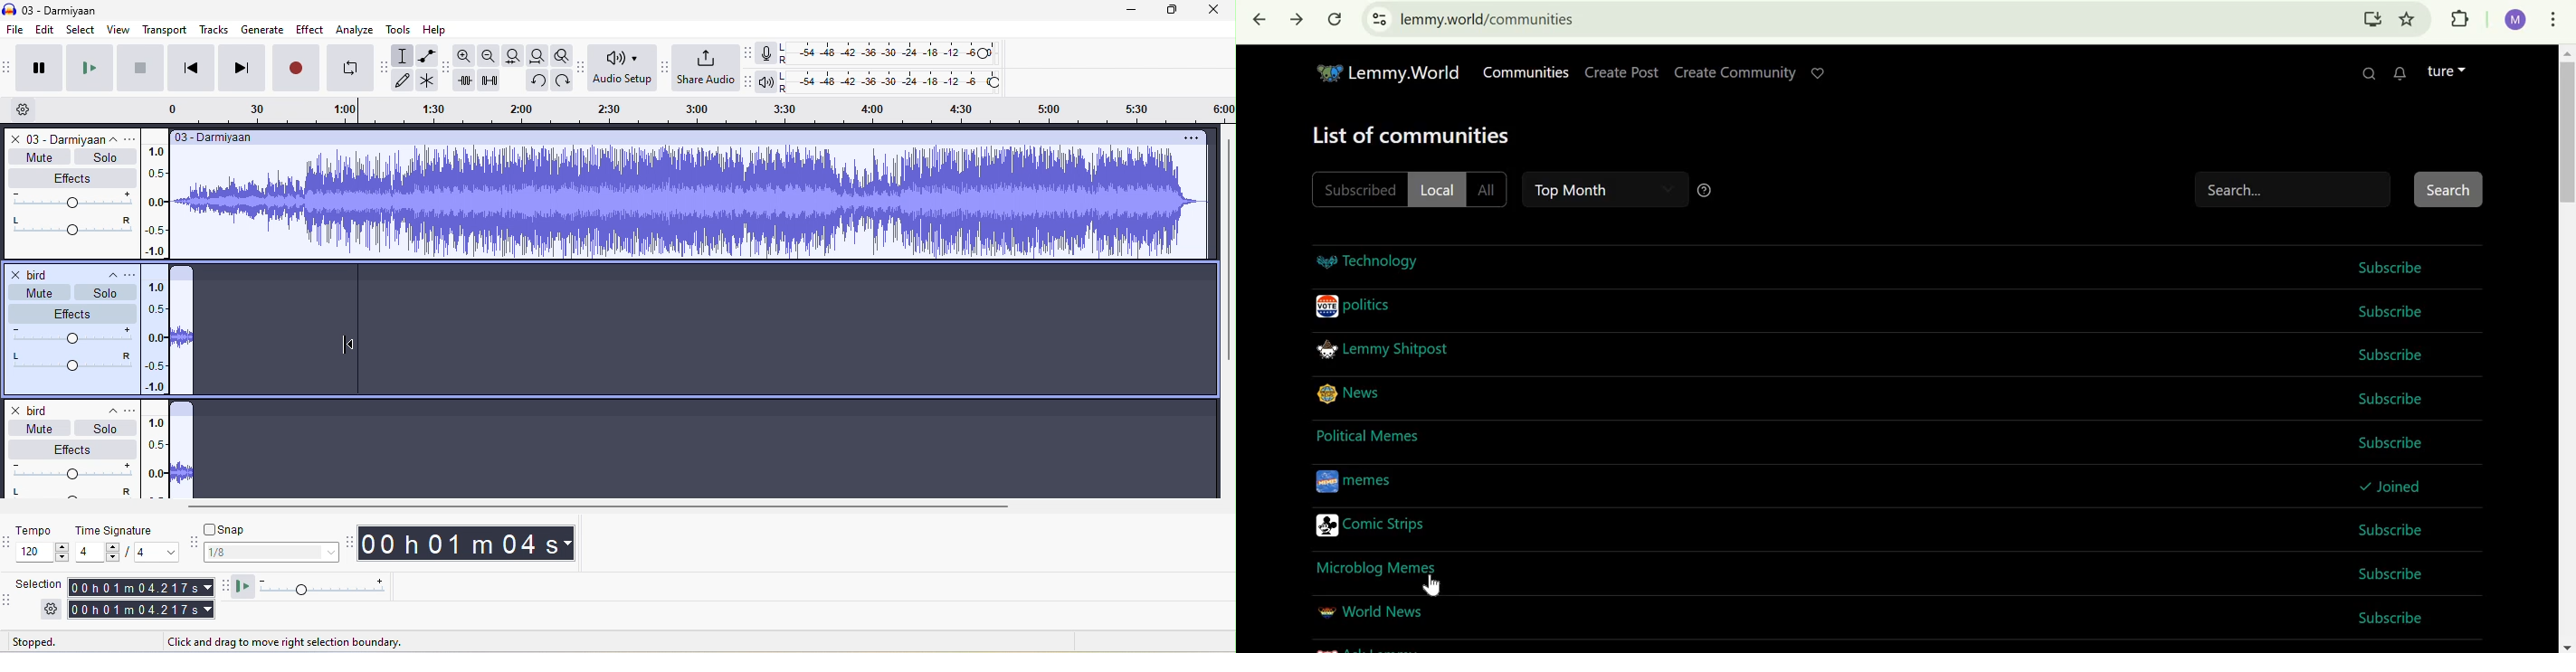 The height and width of the screenshot is (672, 2576). What do you see at coordinates (351, 541) in the screenshot?
I see `audacity time toolbar` at bounding box center [351, 541].